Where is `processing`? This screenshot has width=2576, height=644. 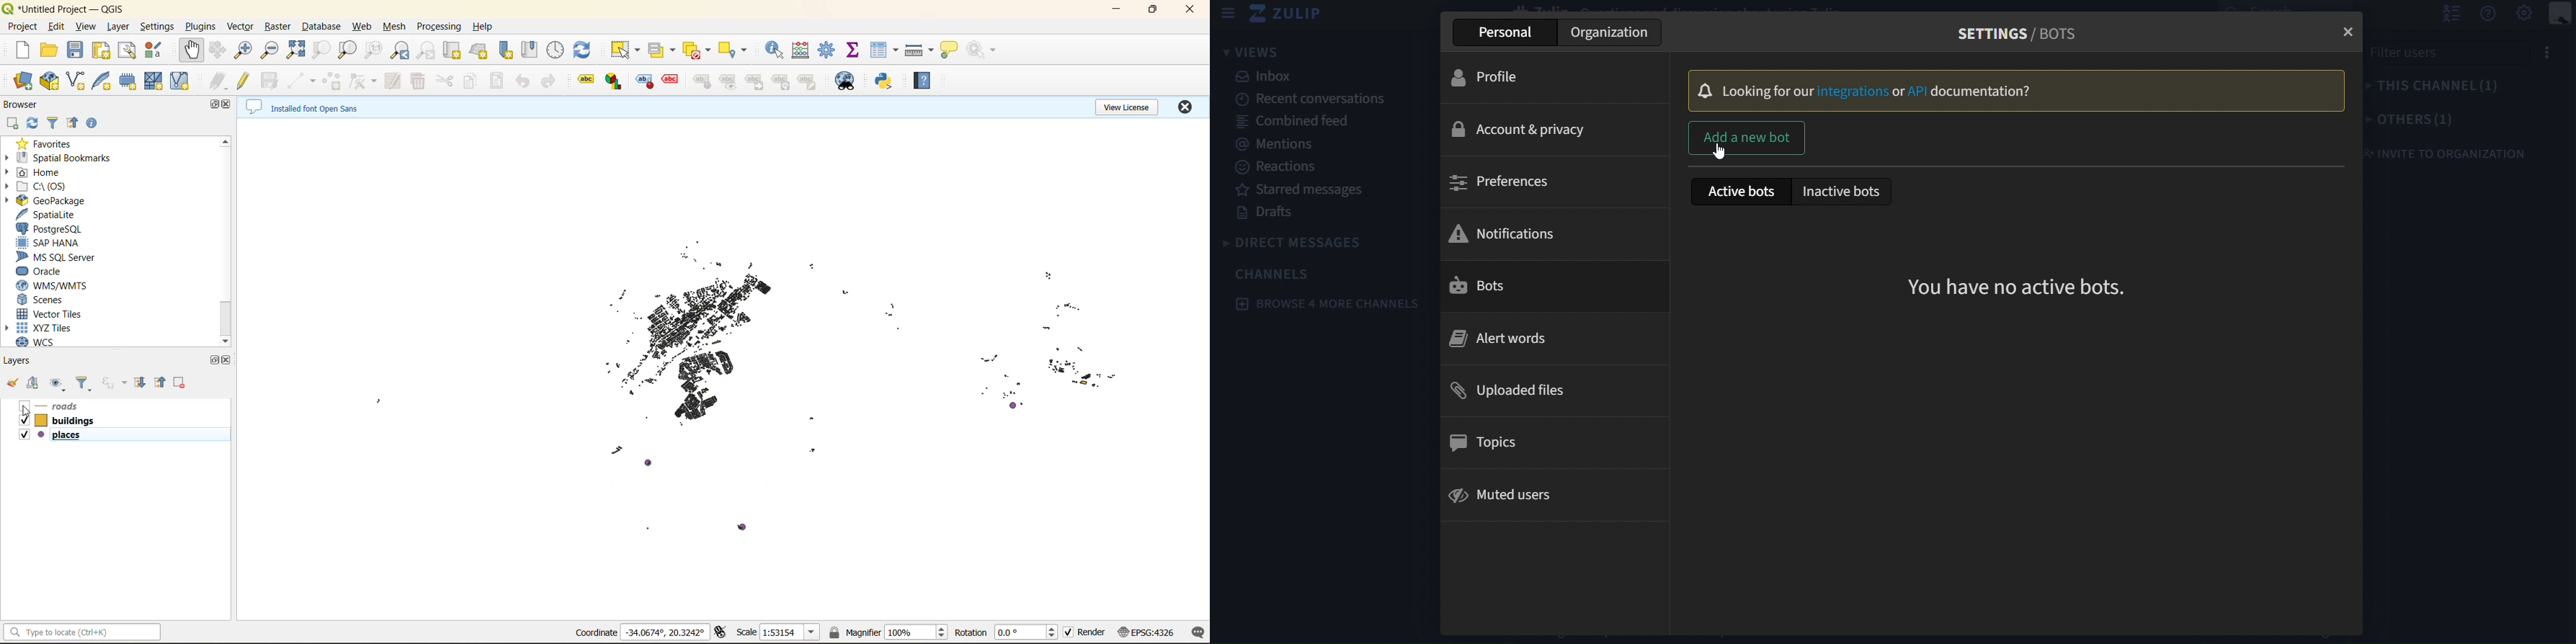
processing is located at coordinates (439, 28).